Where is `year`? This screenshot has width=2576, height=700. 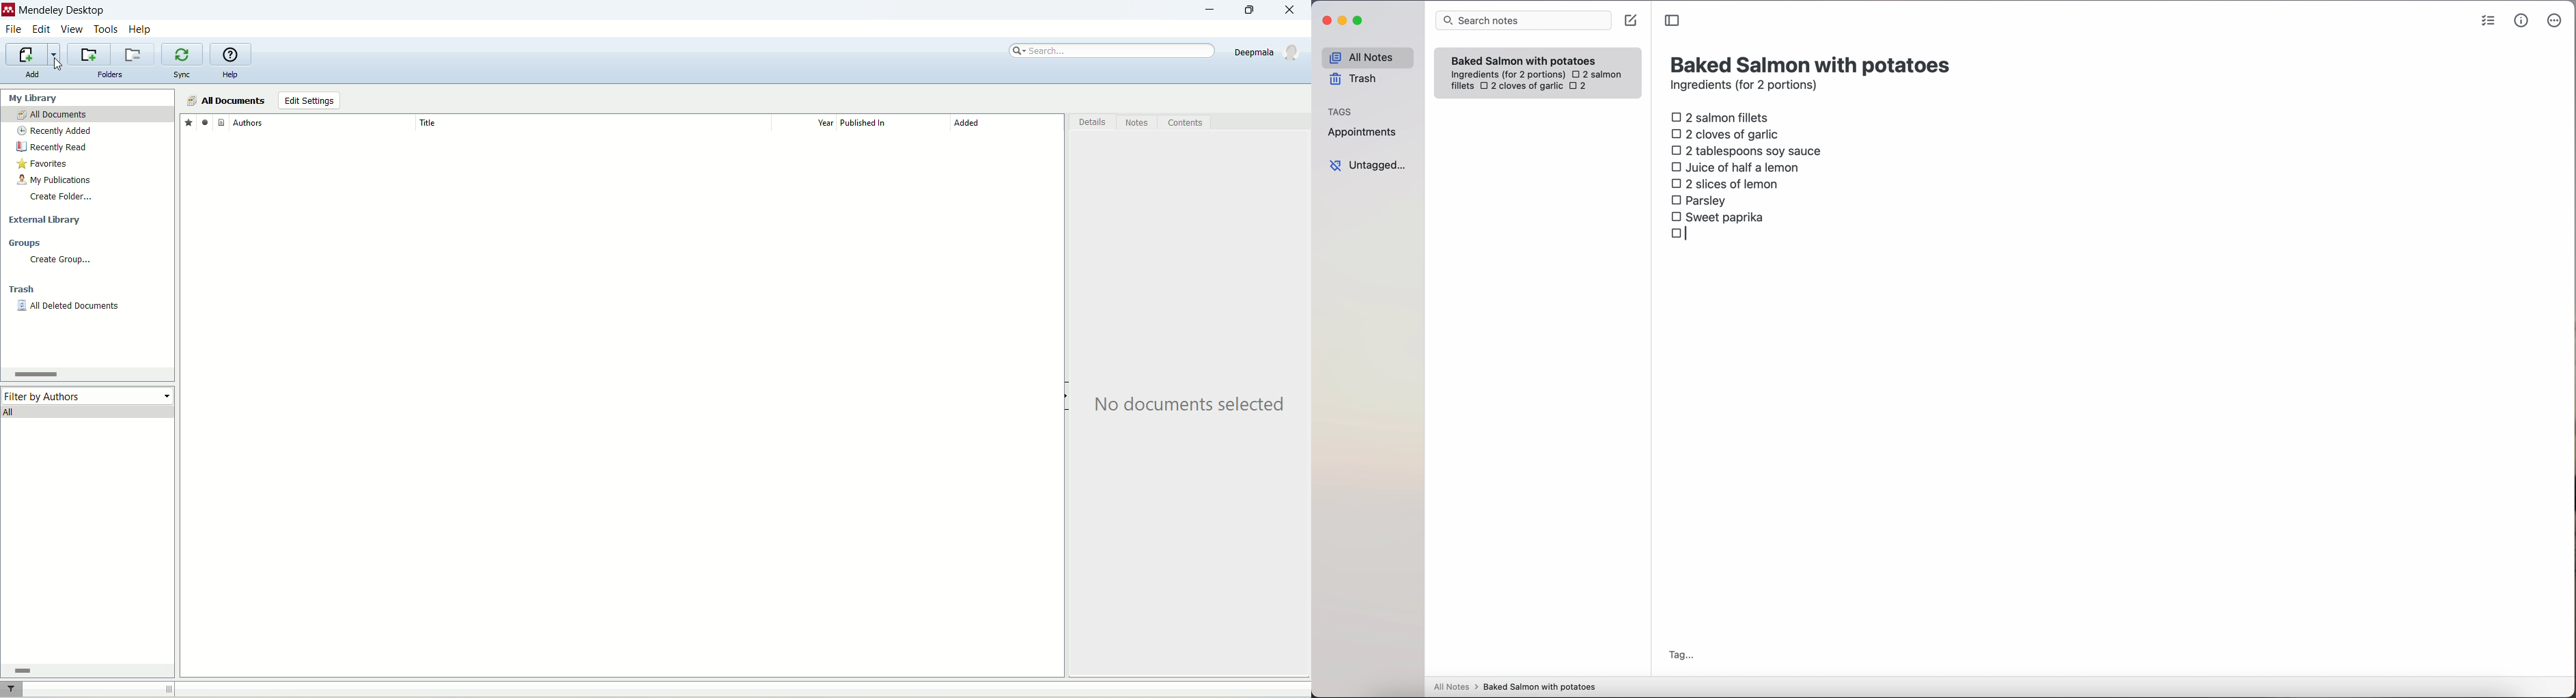 year is located at coordinates (809, 123).